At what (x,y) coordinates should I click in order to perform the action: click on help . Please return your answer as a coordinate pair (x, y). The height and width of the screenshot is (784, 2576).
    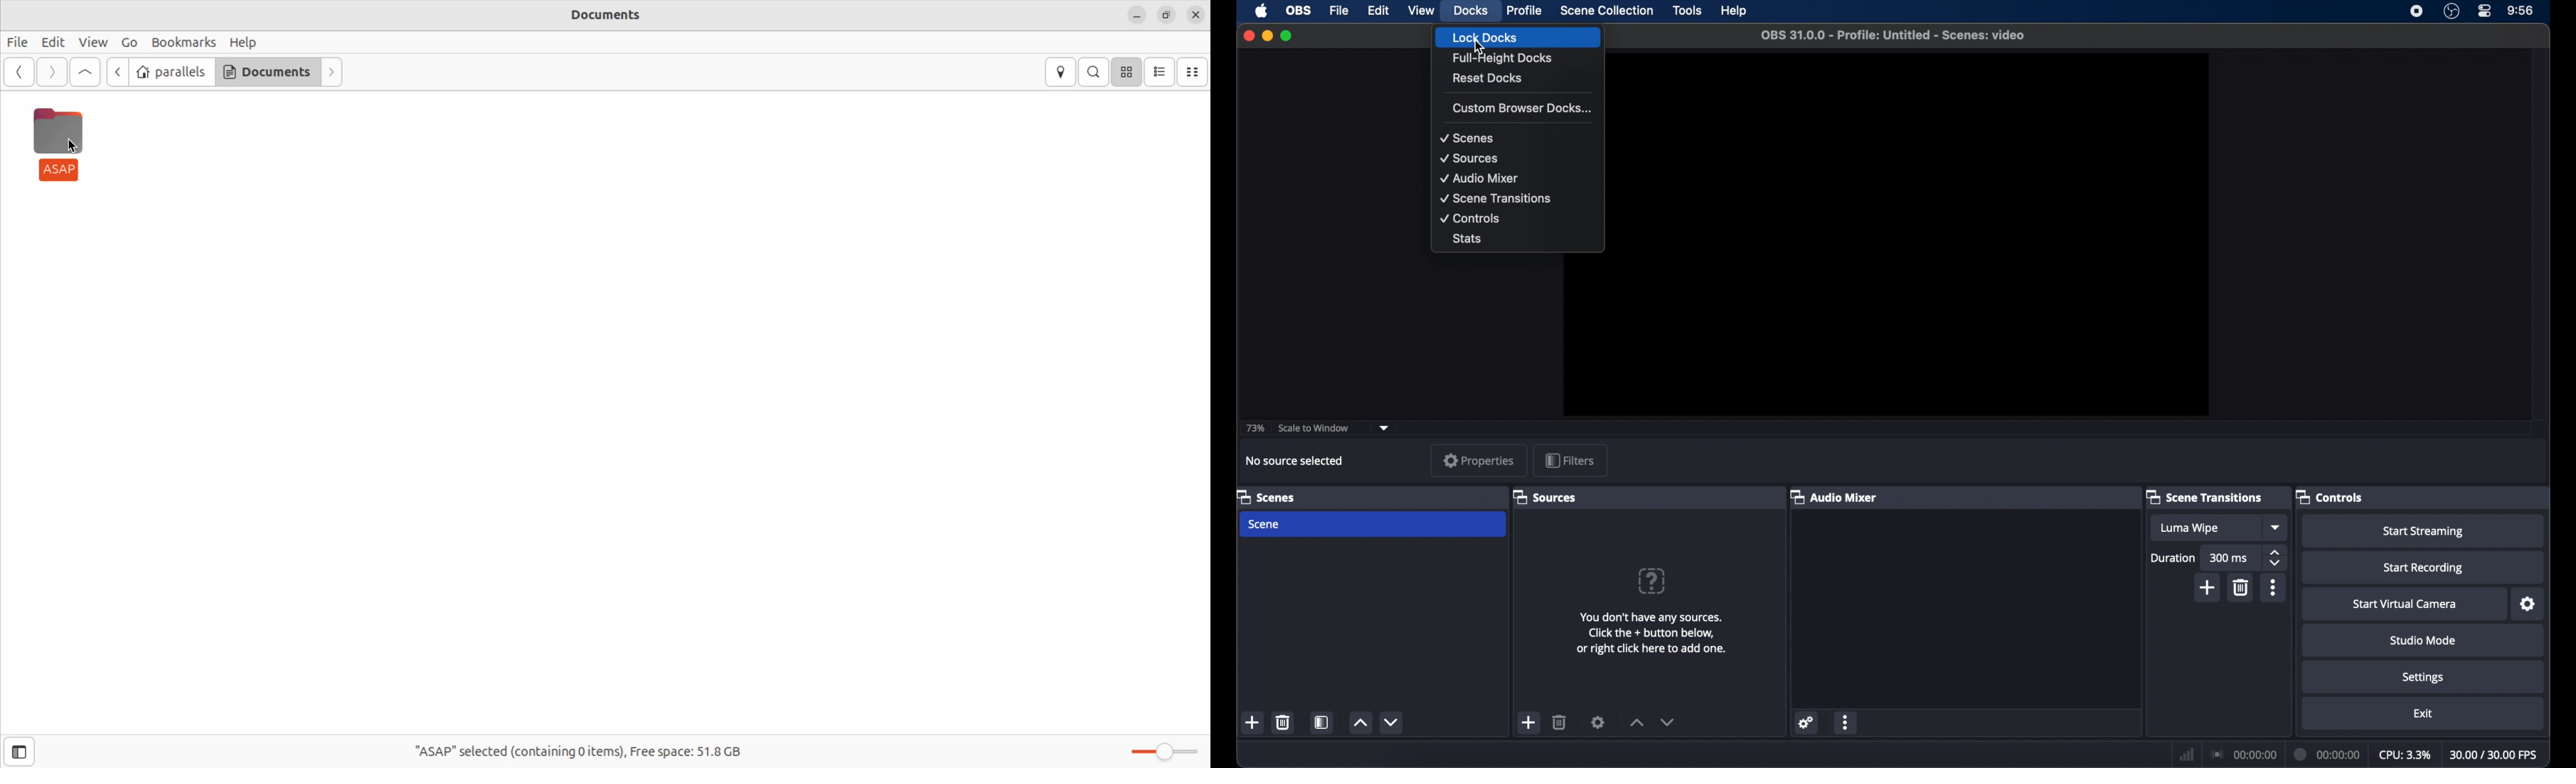
    Looking at the image, I should click on (1651, 581).